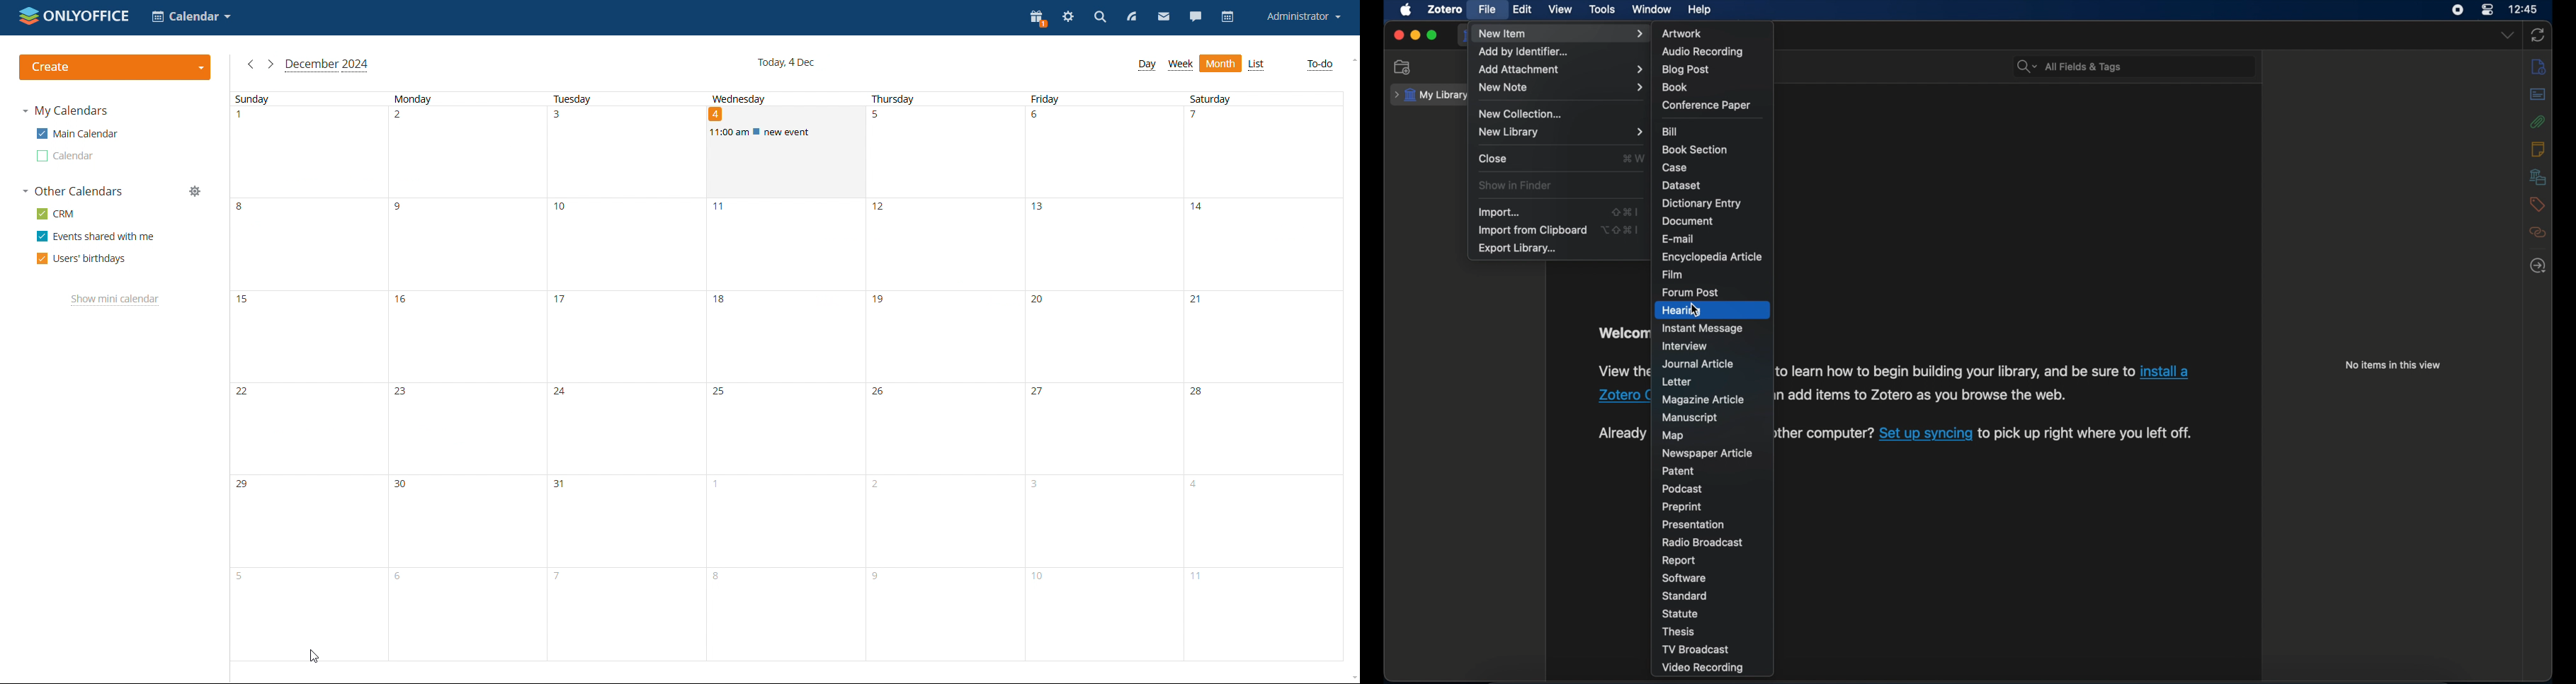 The width and height of the screenshot is (2576, 700). What do you see at coordinates (2508, 34) in the screenshot?
I see `dropdown` at bounding box center [2508, 34].